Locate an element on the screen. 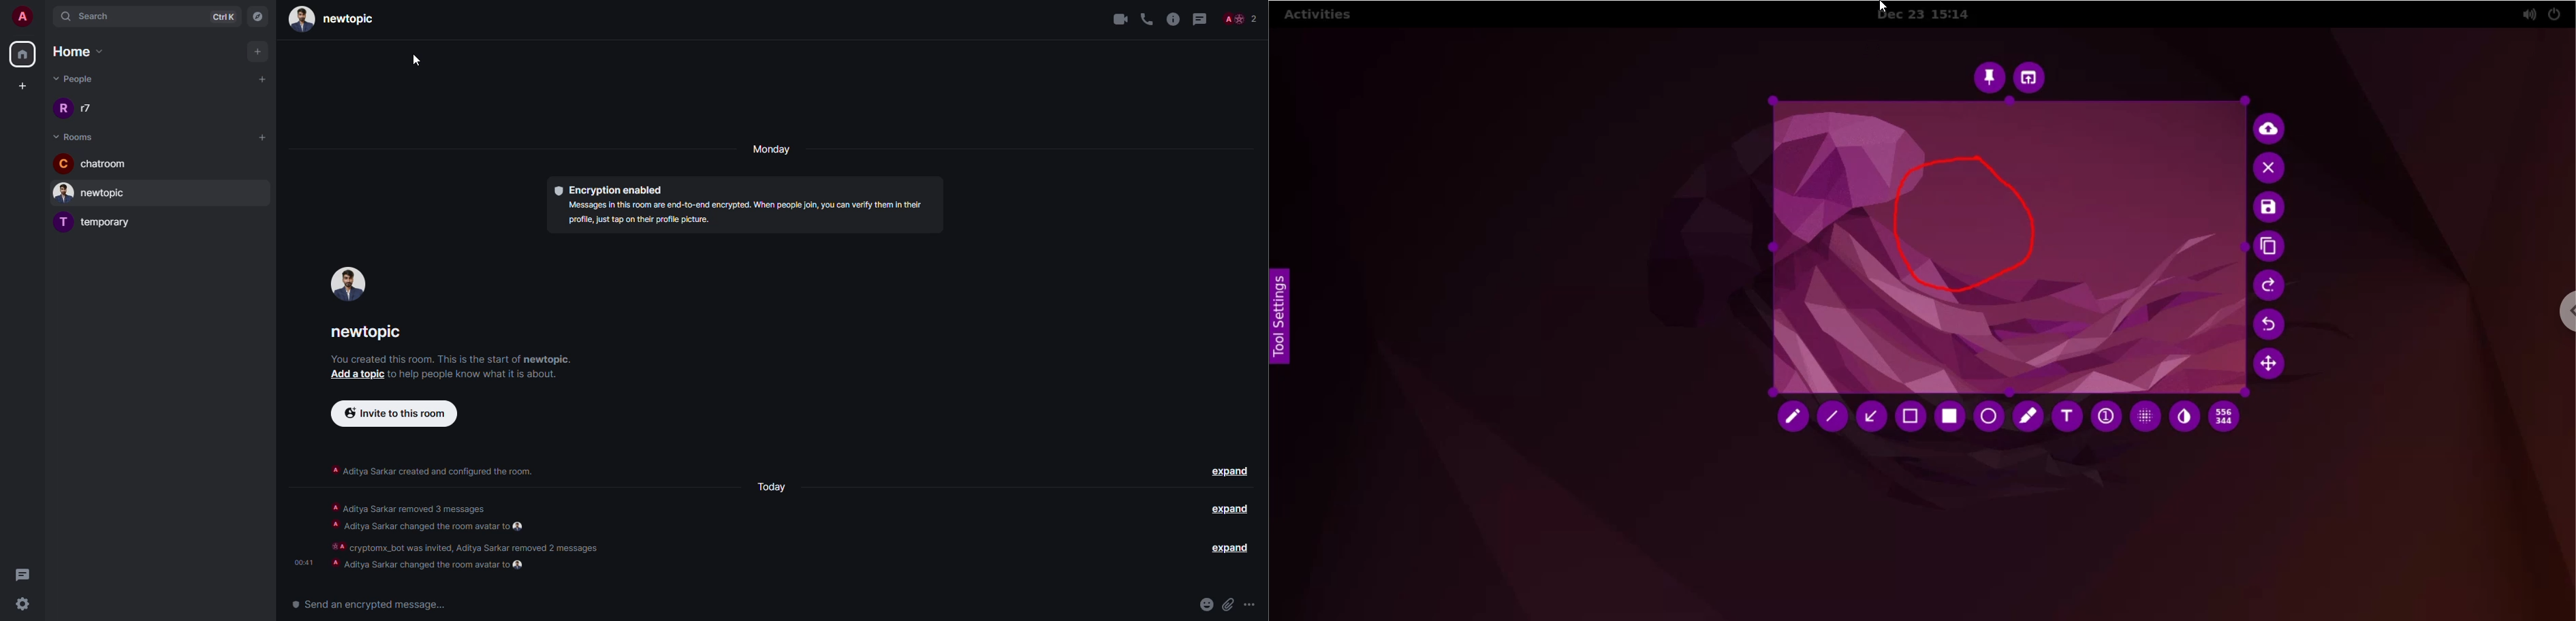 This screenshot has height=644, width=2576. add is located at coordinates (262, 79).